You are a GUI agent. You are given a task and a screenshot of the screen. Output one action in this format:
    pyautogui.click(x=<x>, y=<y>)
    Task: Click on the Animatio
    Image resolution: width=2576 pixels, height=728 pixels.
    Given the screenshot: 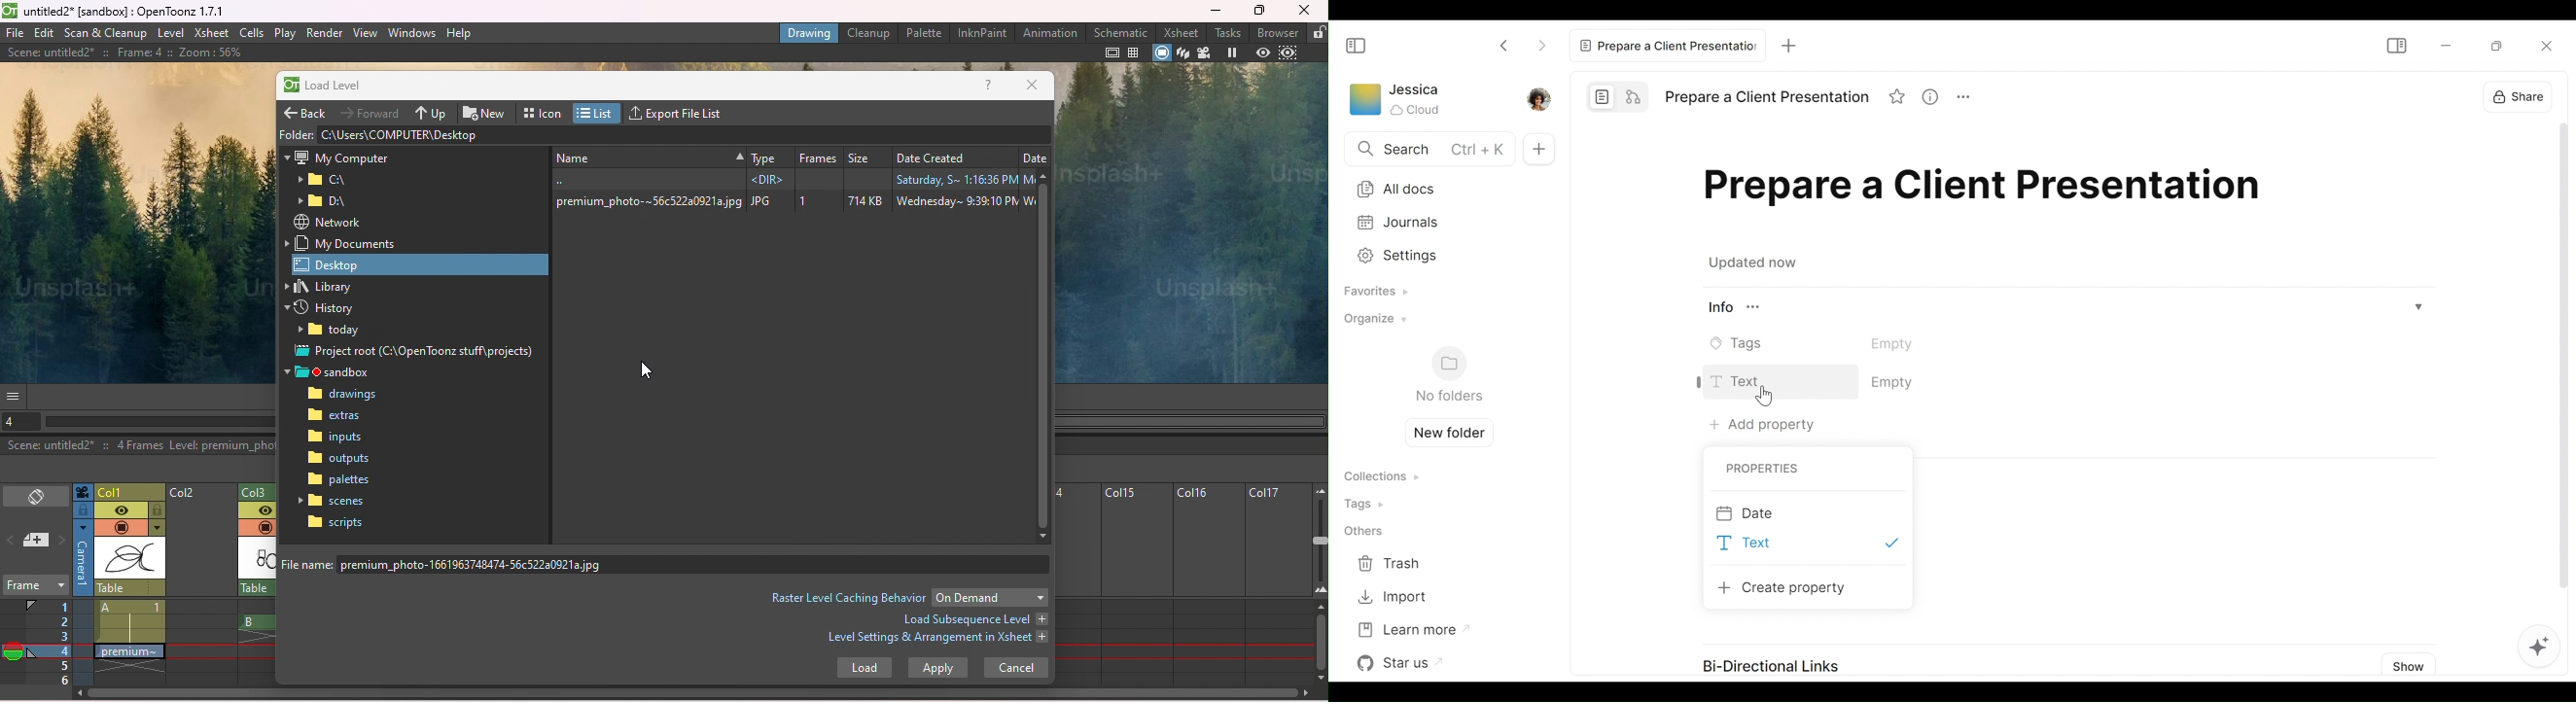 What is the action you would take?
    pyautogui.click(x=1049, y=32)
    